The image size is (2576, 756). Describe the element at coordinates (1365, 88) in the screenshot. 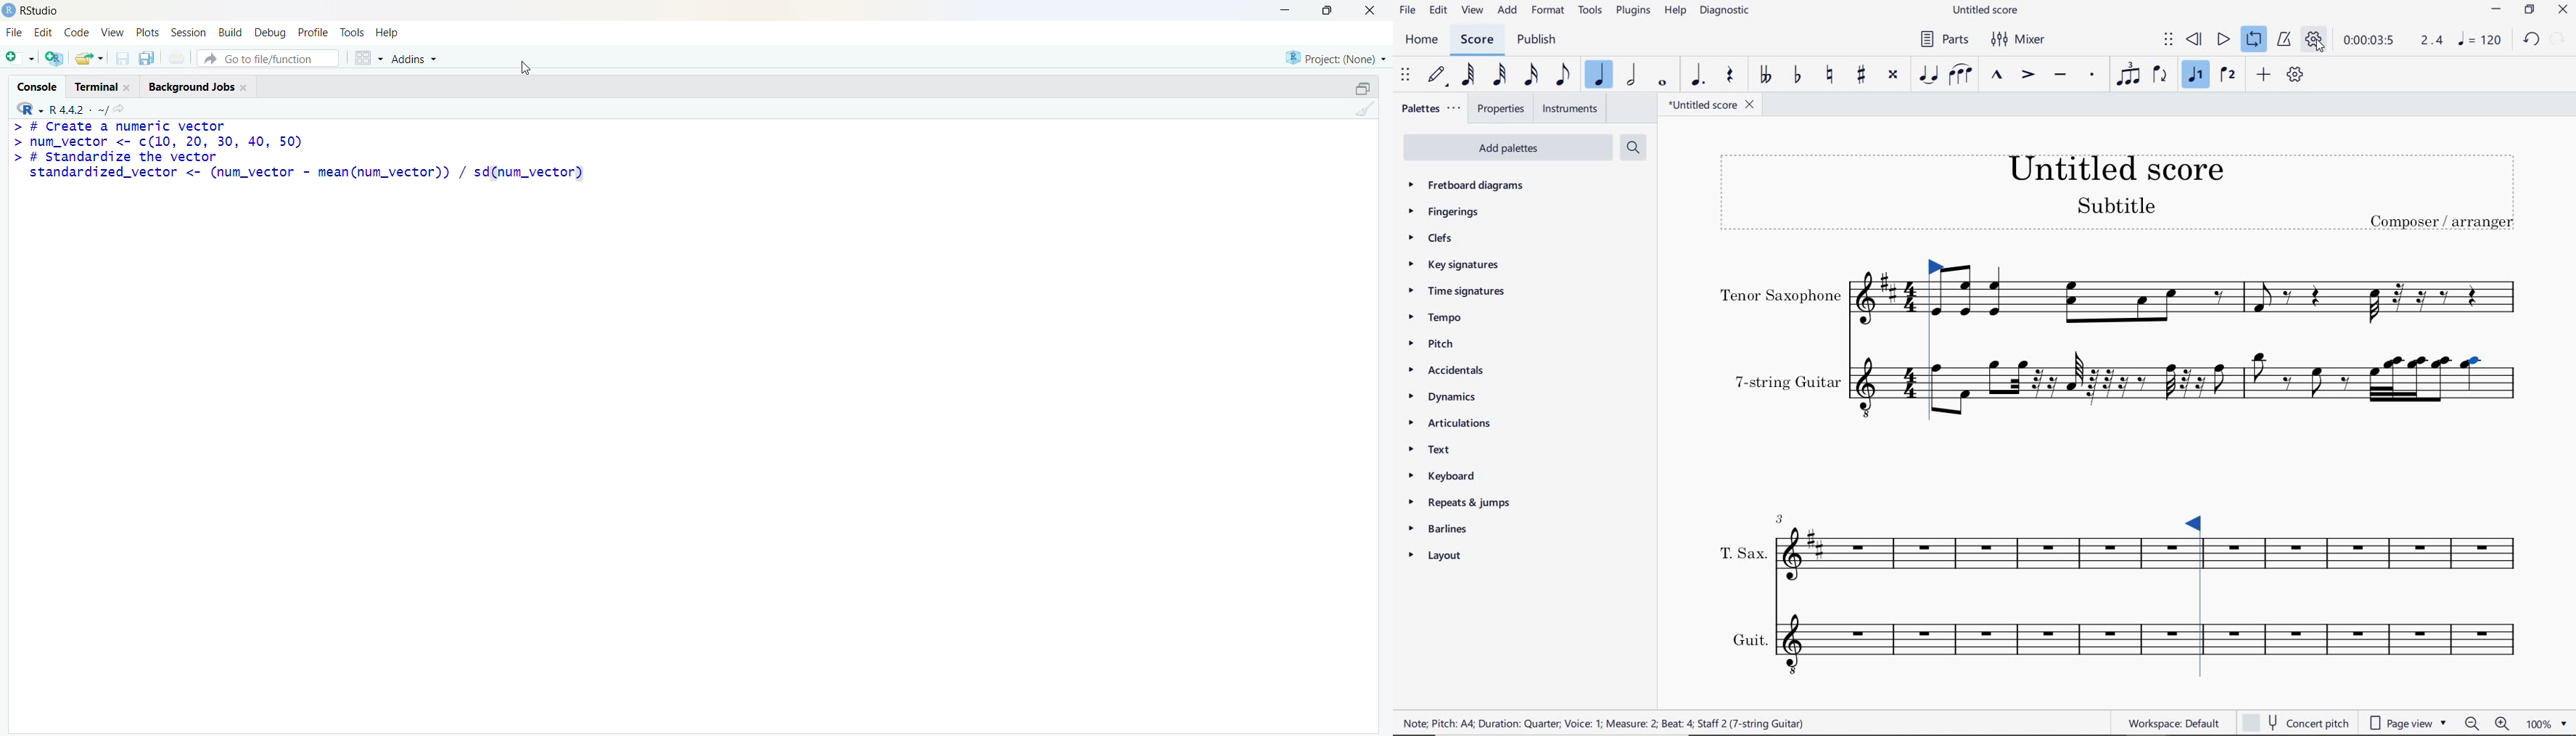

I see `open in separate window` at that location.